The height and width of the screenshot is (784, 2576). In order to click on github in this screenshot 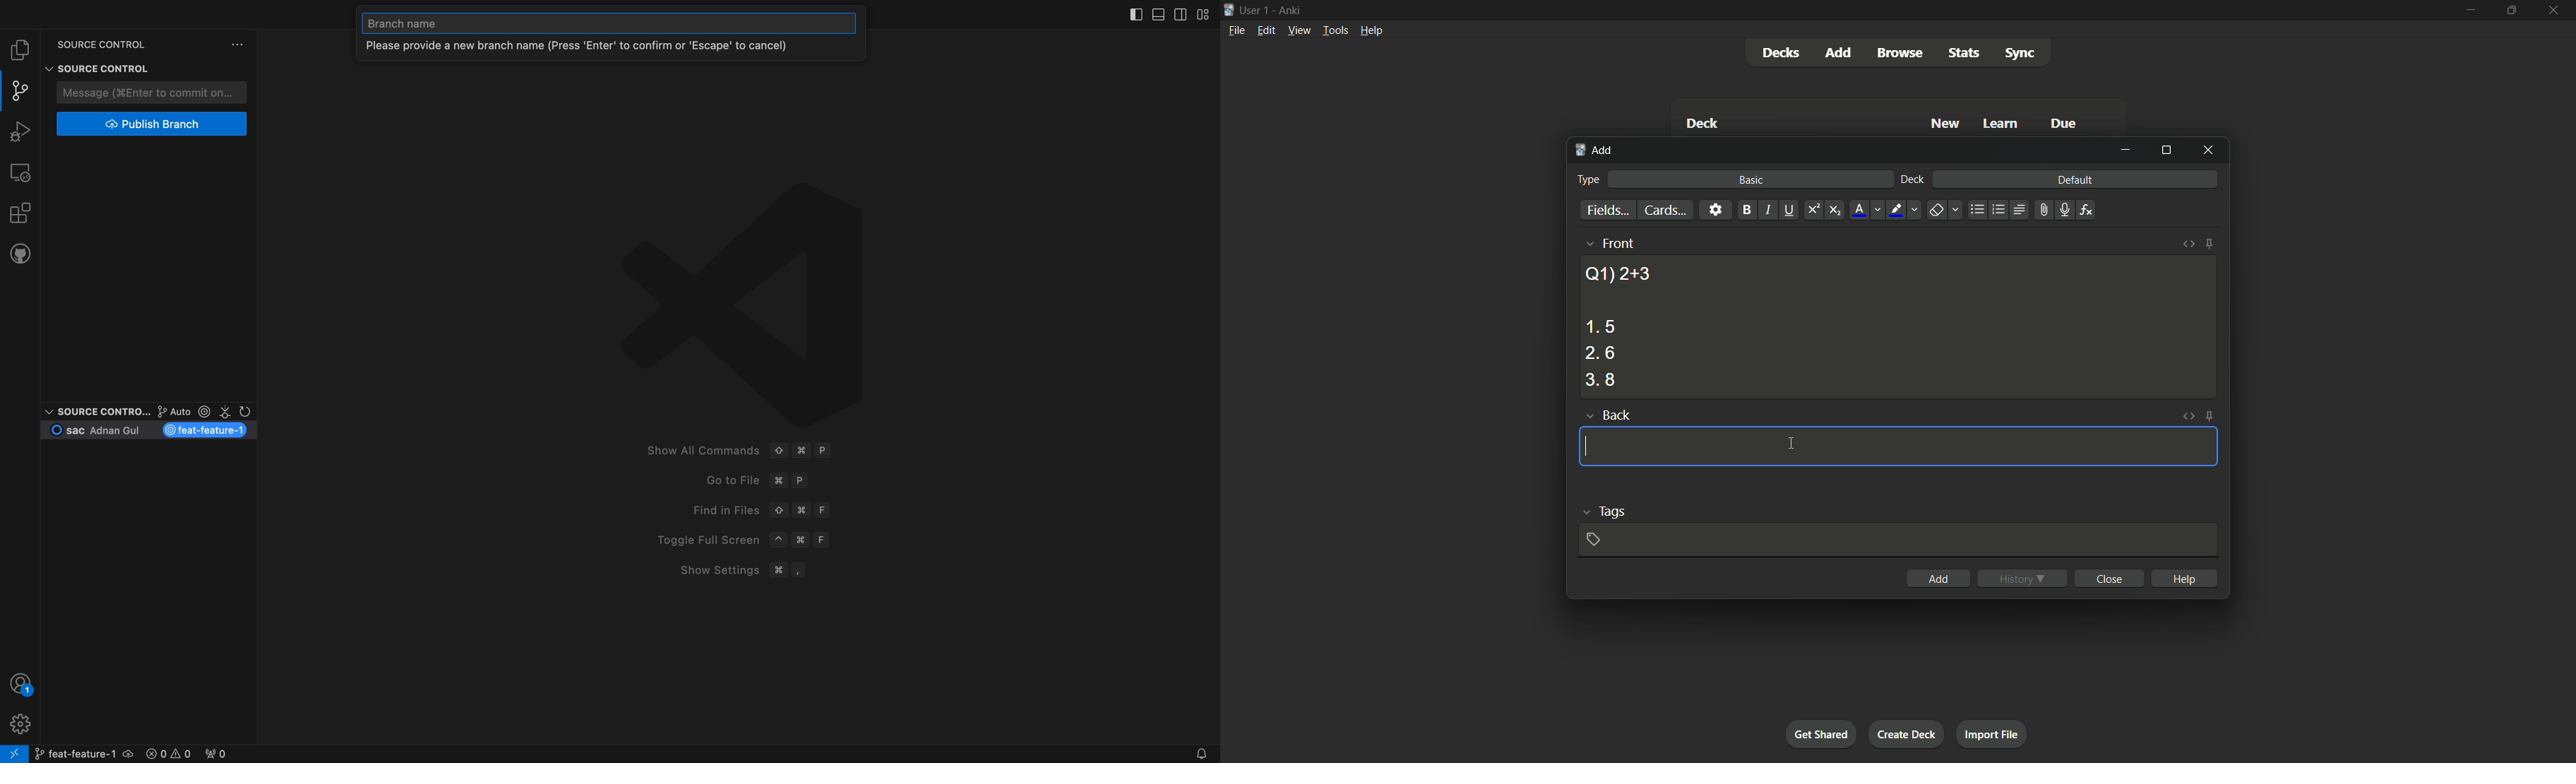, I will do `click(20, 253)`.